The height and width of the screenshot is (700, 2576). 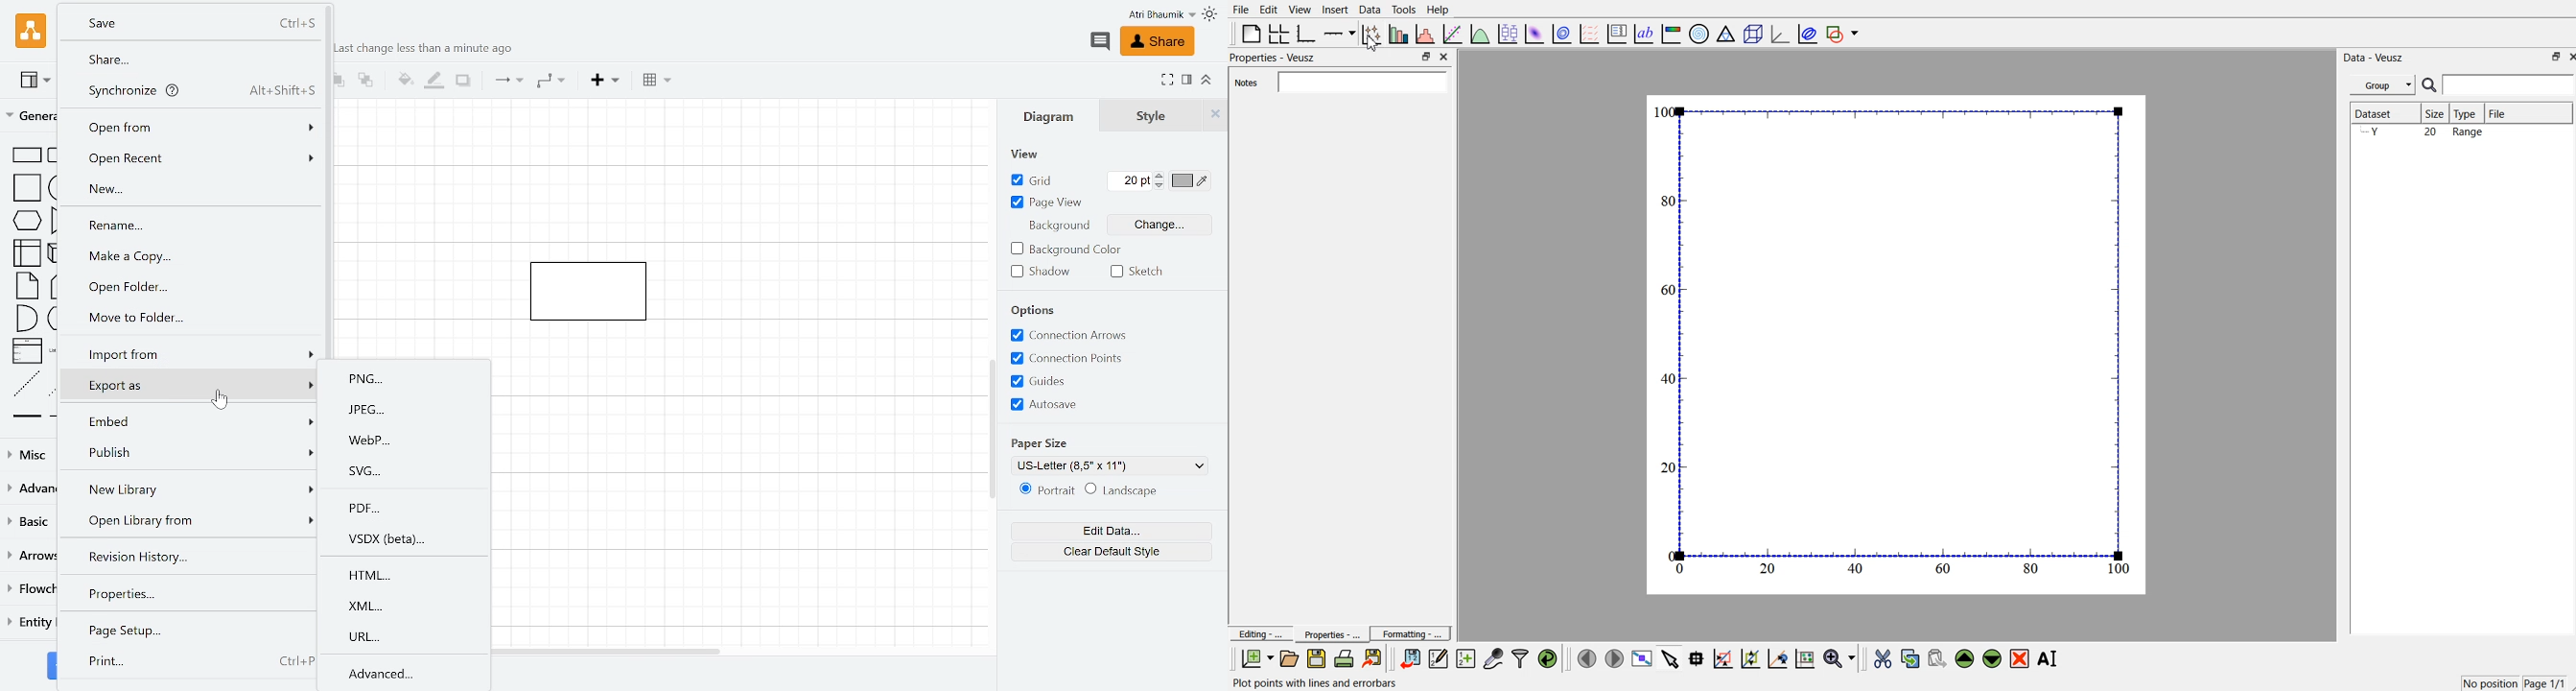 What do you see at coordinates (1210, 13) in the screenshot?
I see `Theme` at bounding box center [1210, 13].